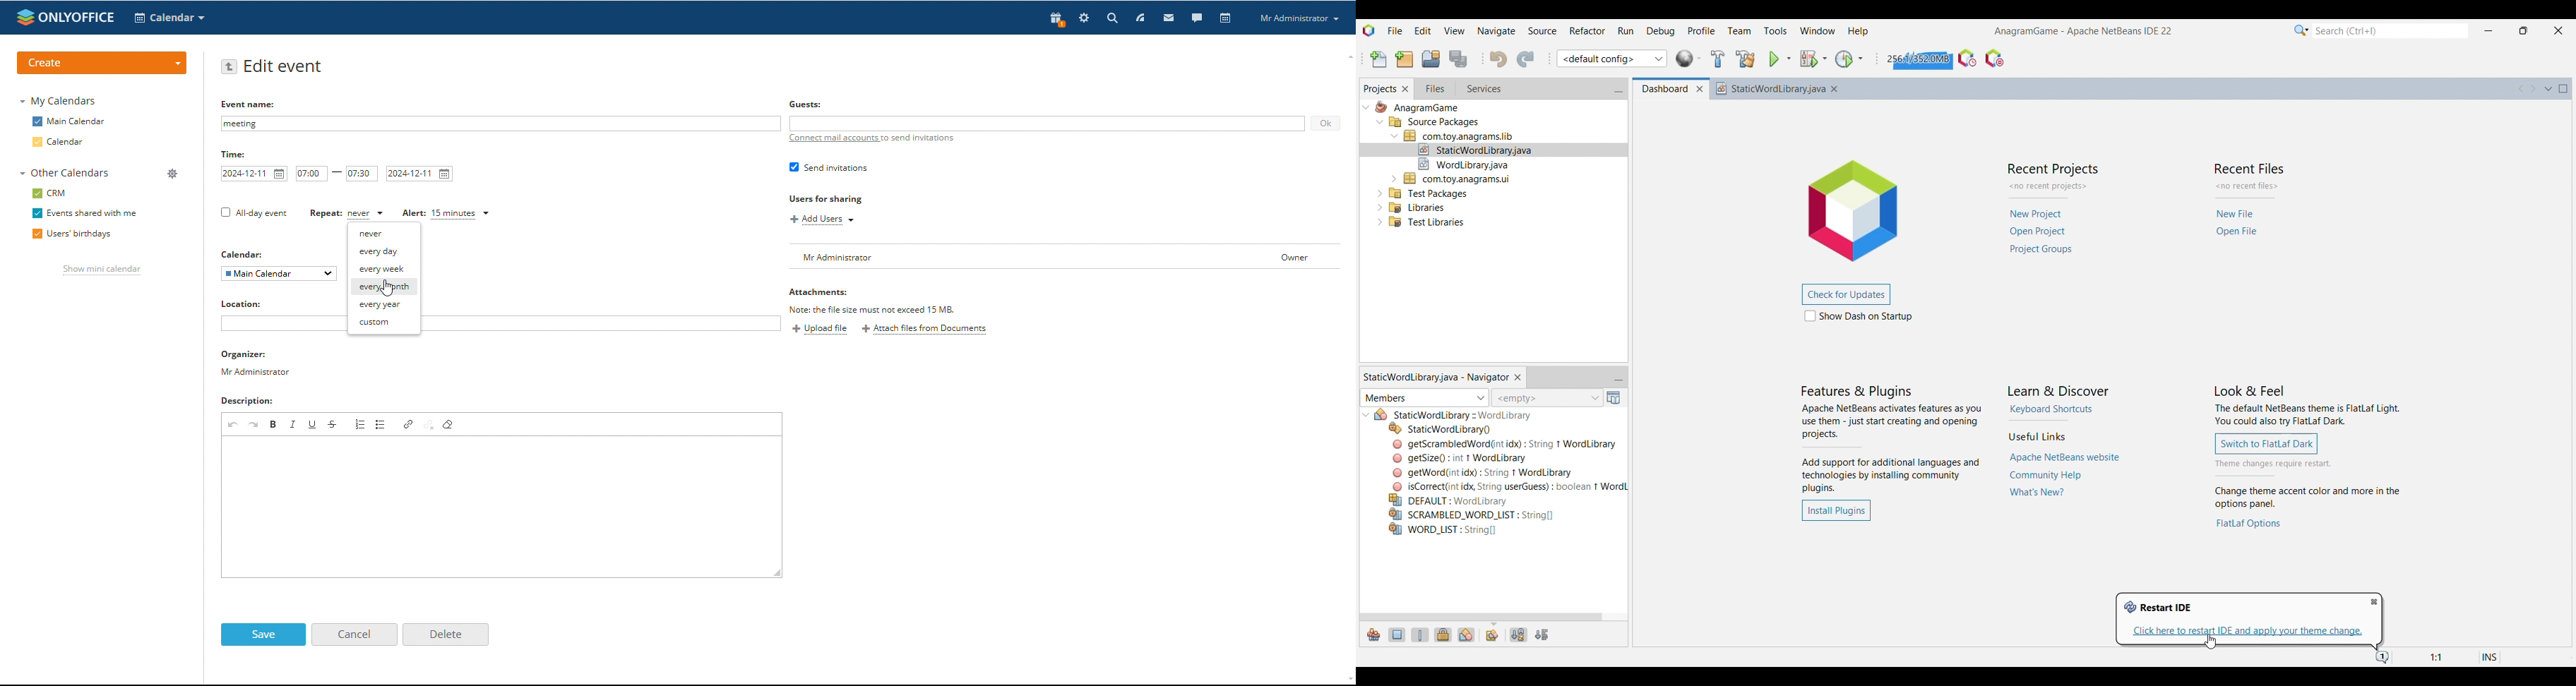  Describe the element at coordinates (263, 634) in the screenshot. I see `save` at that location.